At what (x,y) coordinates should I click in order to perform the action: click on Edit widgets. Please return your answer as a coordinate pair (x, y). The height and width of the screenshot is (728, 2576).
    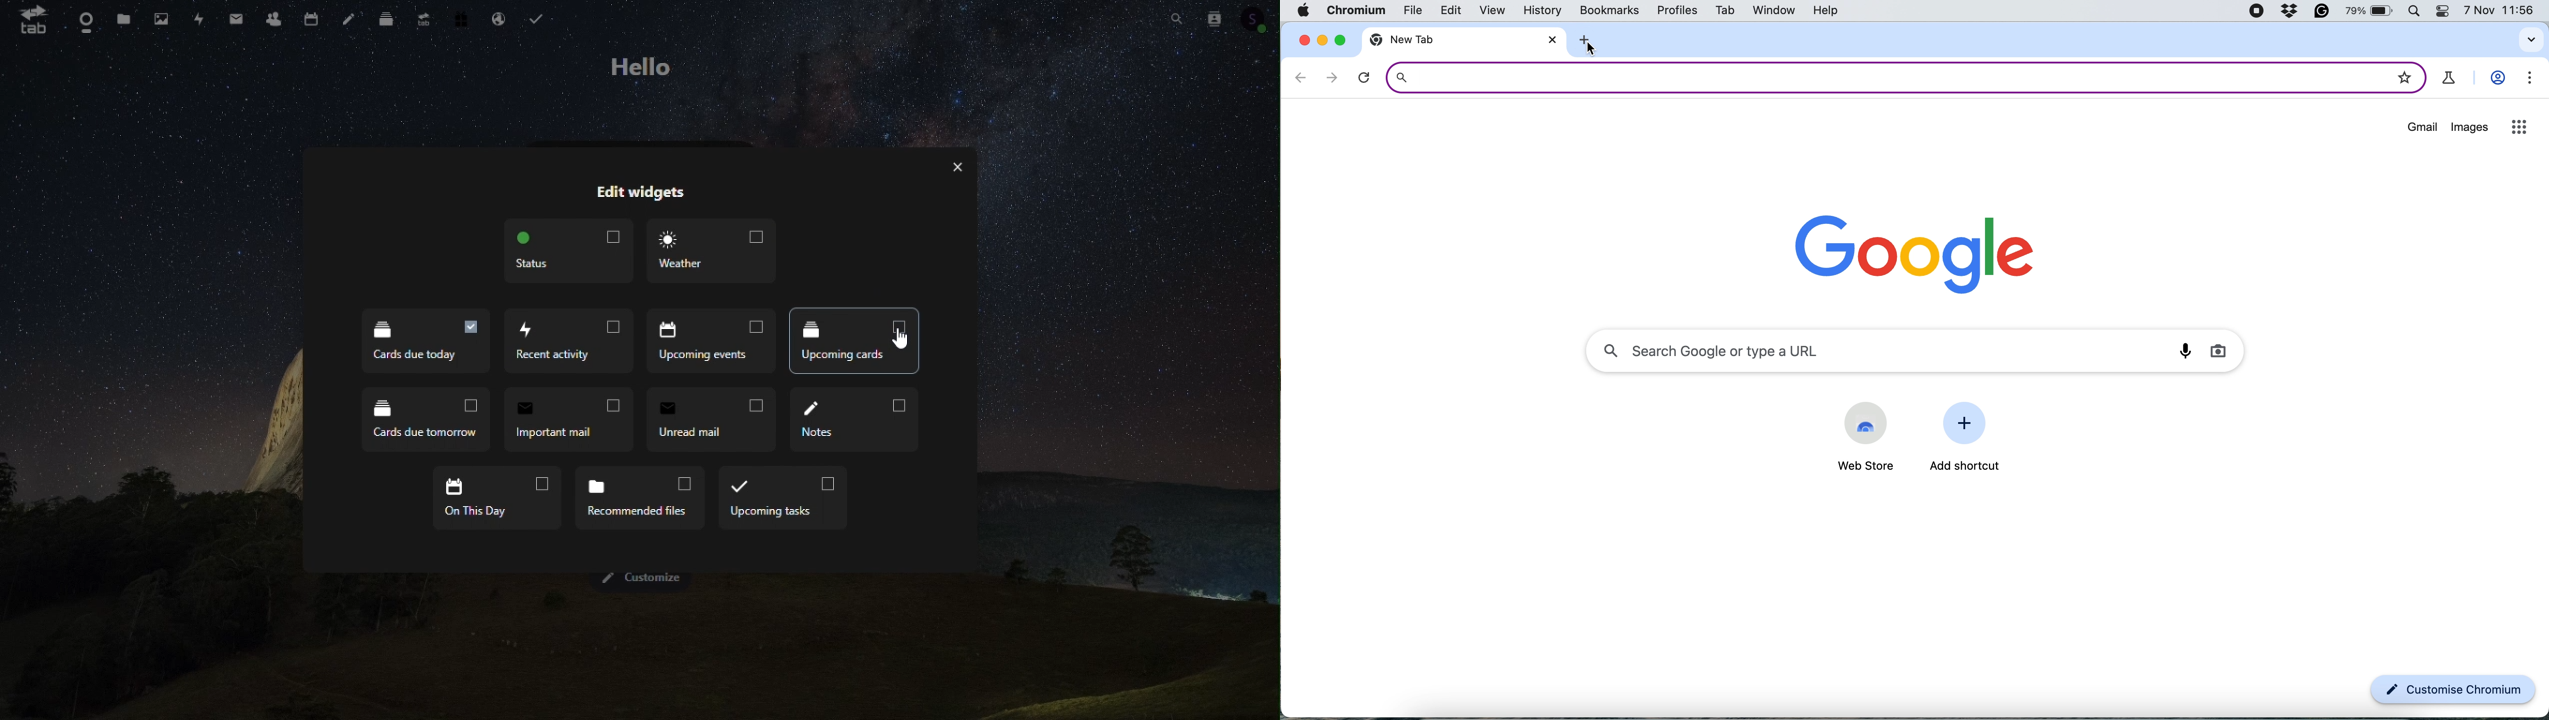
    Looking at the image, I should click on (639, 194).